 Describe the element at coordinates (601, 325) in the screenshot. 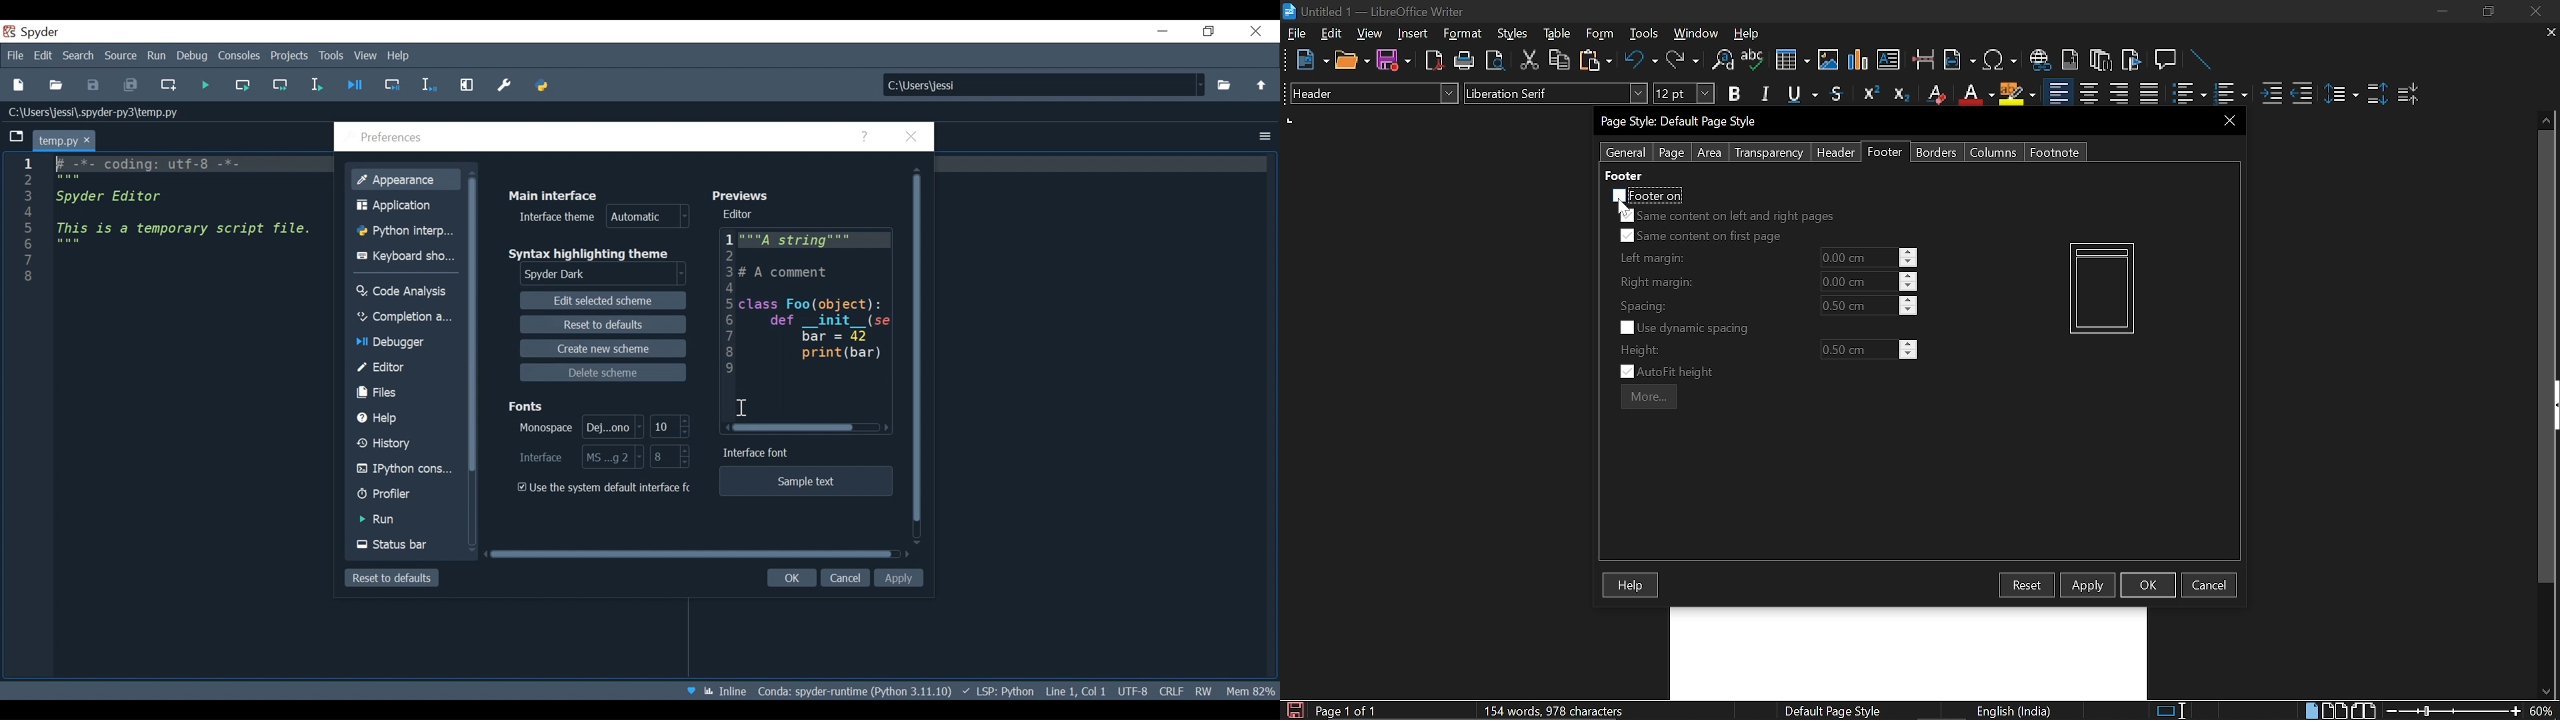

I see `Reset to defaults` at that location.